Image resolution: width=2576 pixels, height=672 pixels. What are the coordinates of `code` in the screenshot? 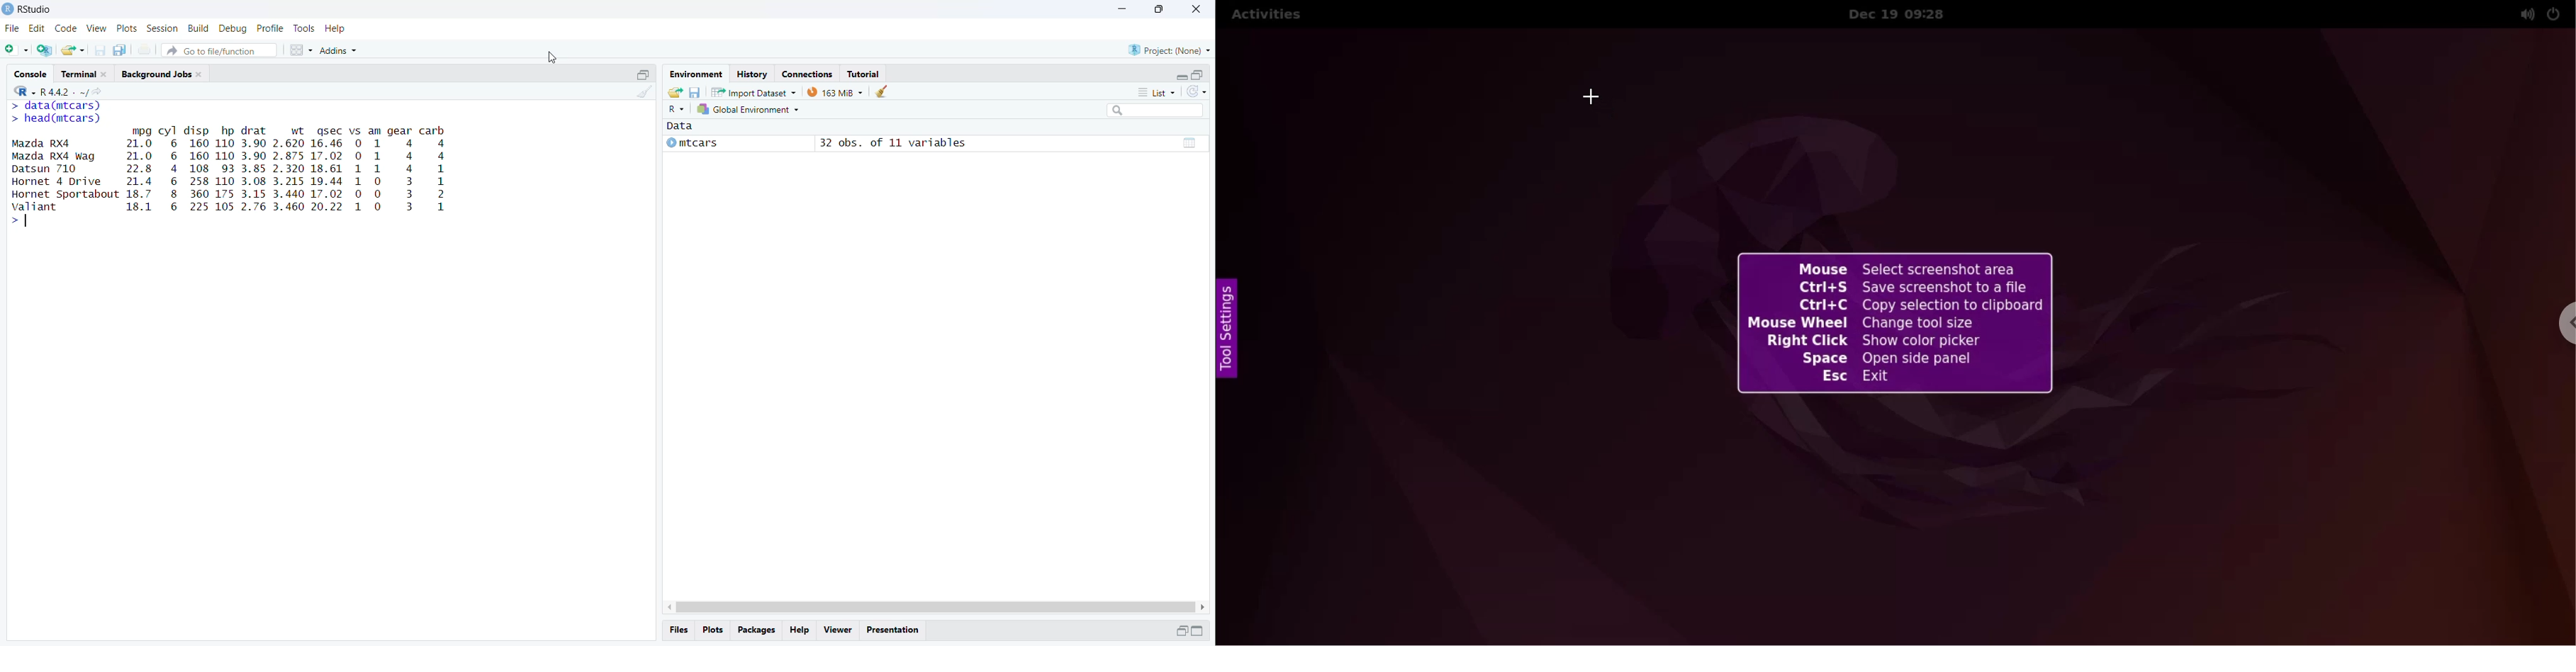 It's located at (67, 29).